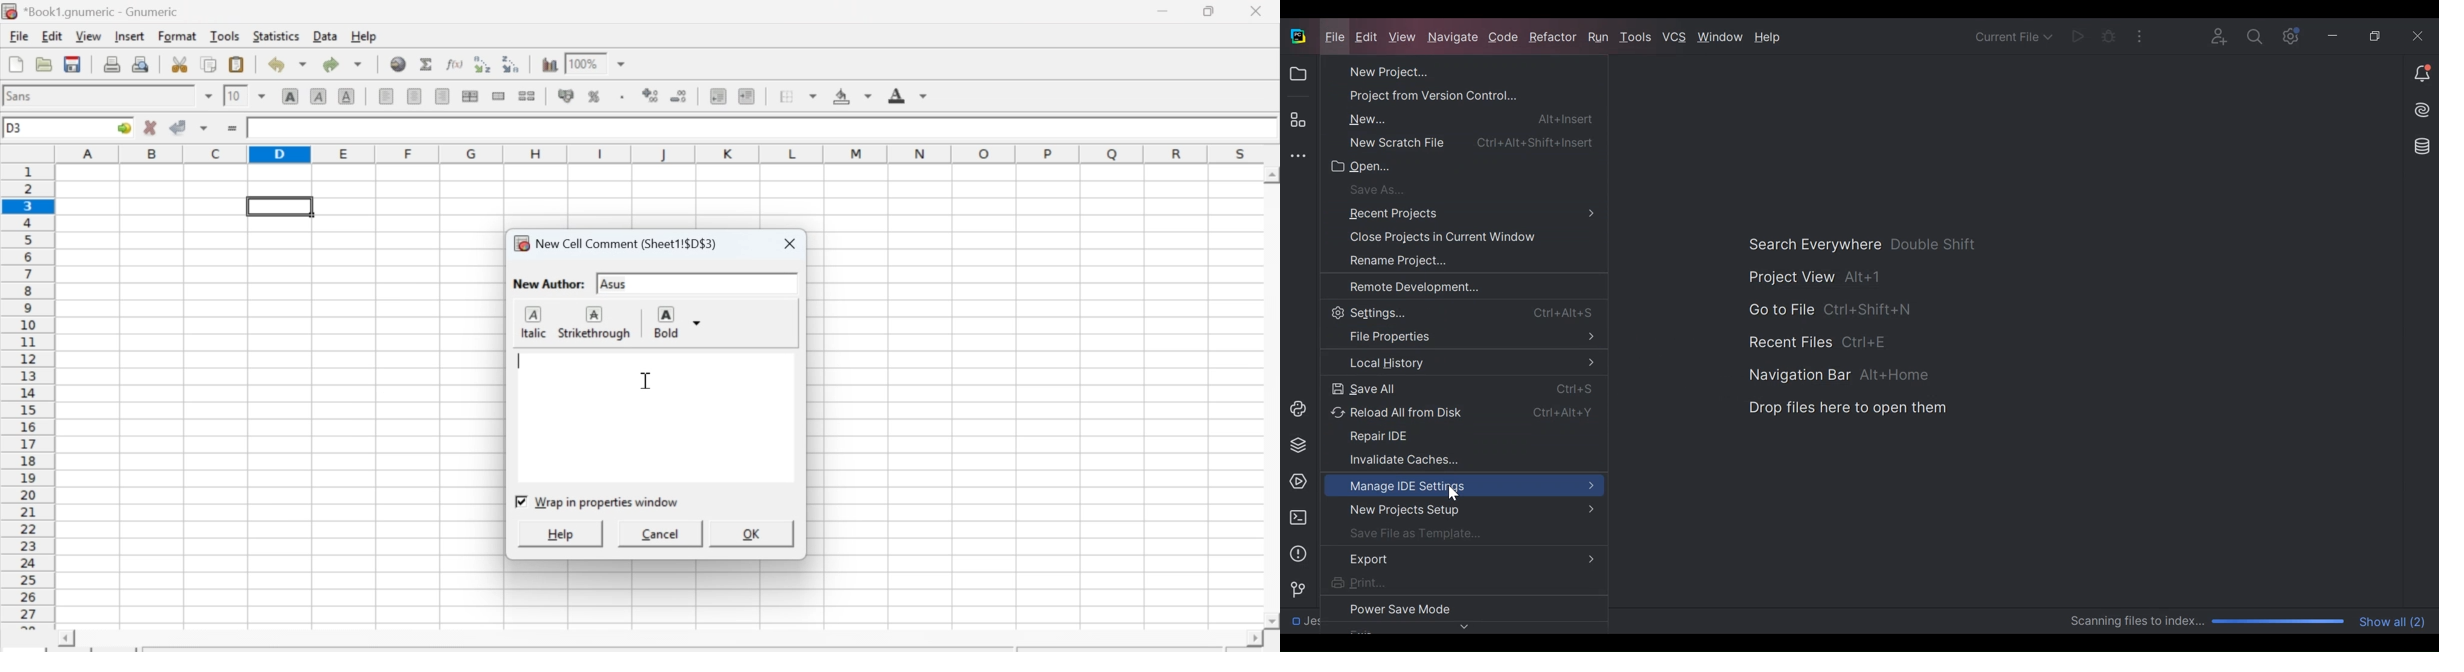 This screenshot has height=672, width=2464. What do you see at coordinates (231, 129) in the screenshot?
I see `=` at bounding box center [231, 129].